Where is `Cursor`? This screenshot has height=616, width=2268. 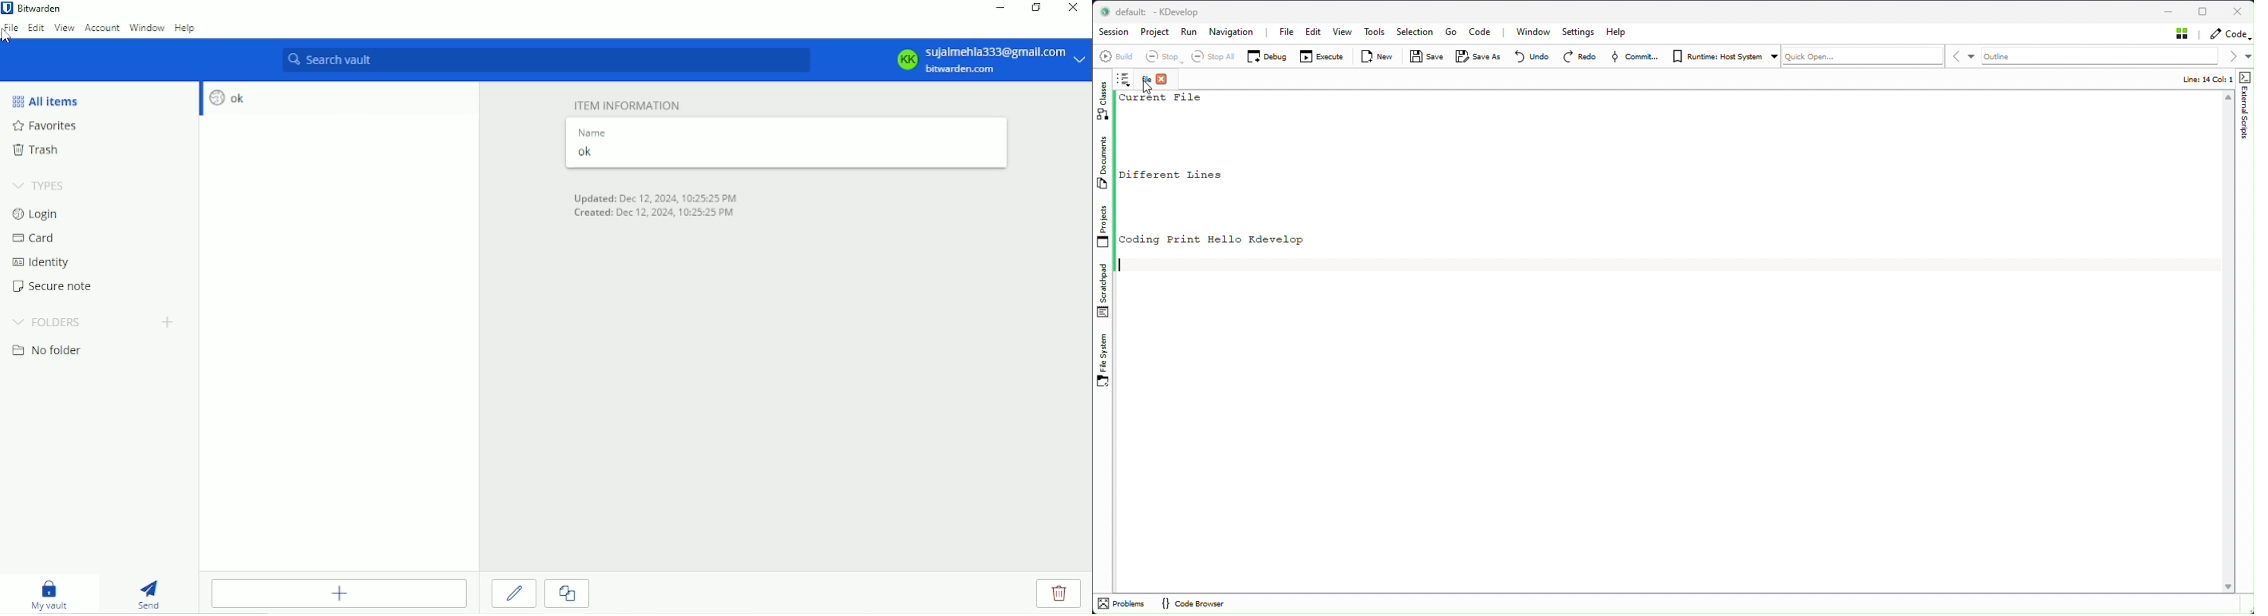 Cursor is located at coordinates (9, 37).